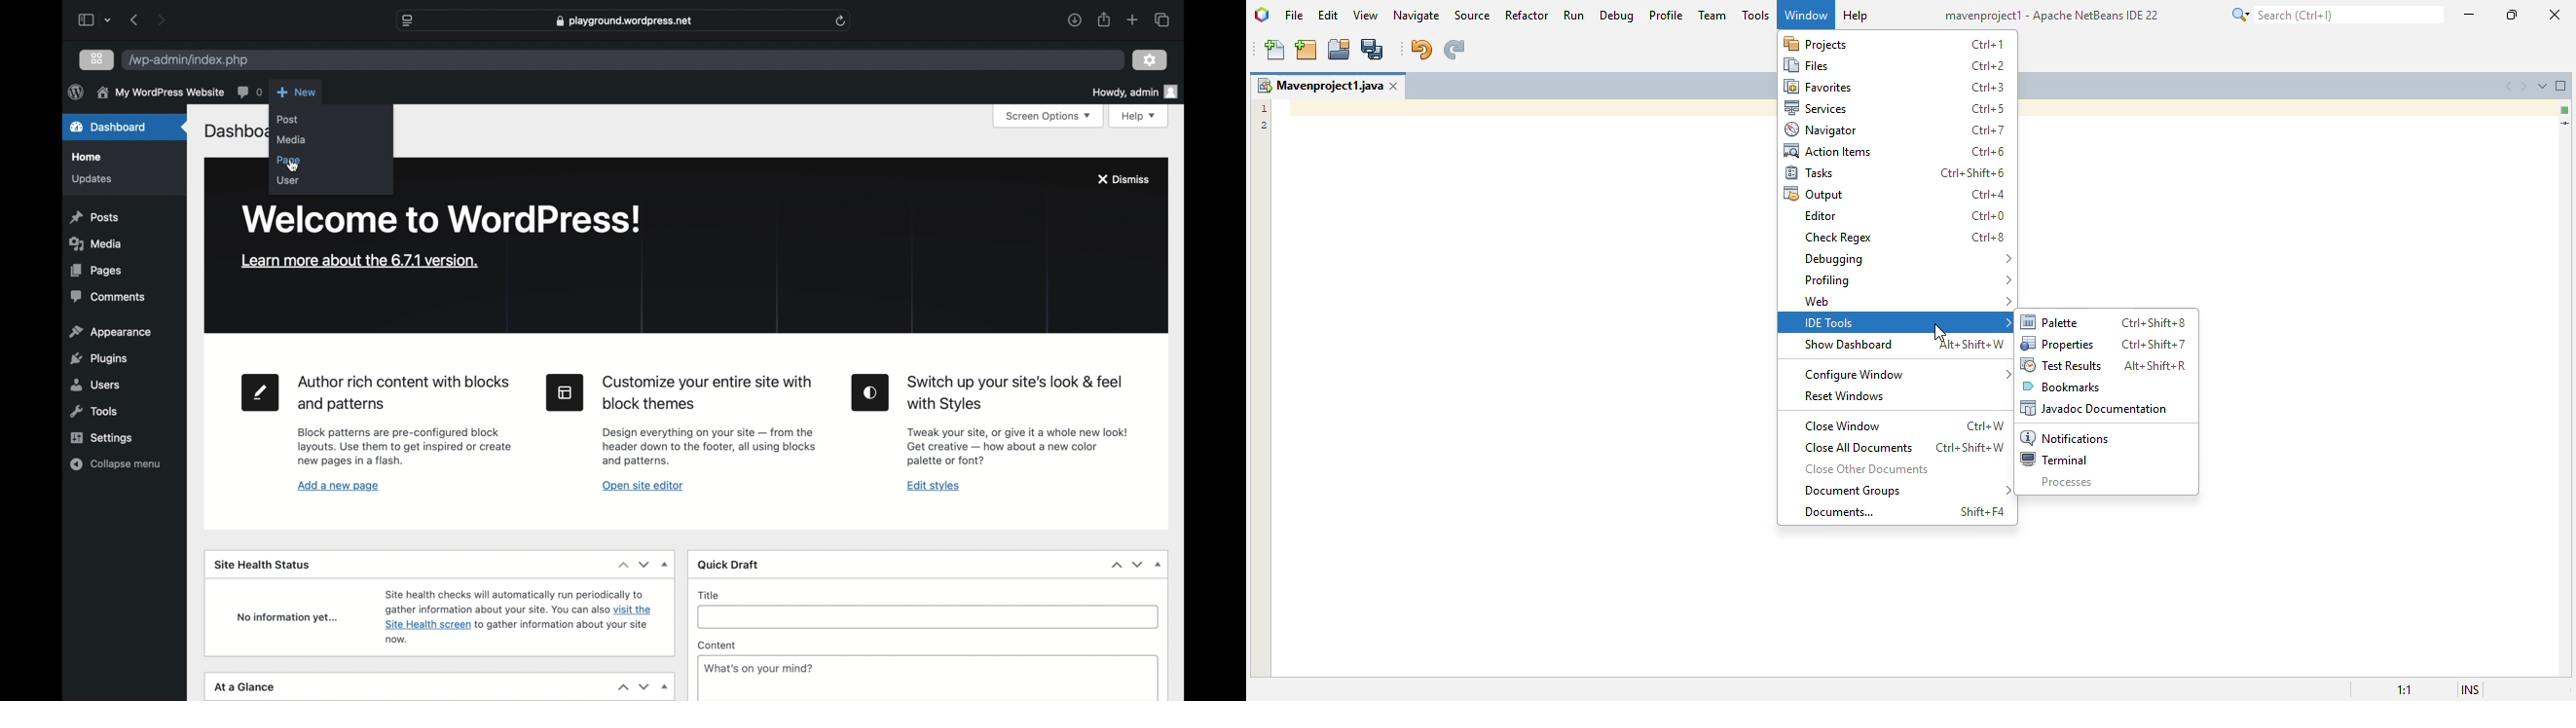  Describe the element at coordinates (1138, 117) in the screenshot. I see `help` at that location.